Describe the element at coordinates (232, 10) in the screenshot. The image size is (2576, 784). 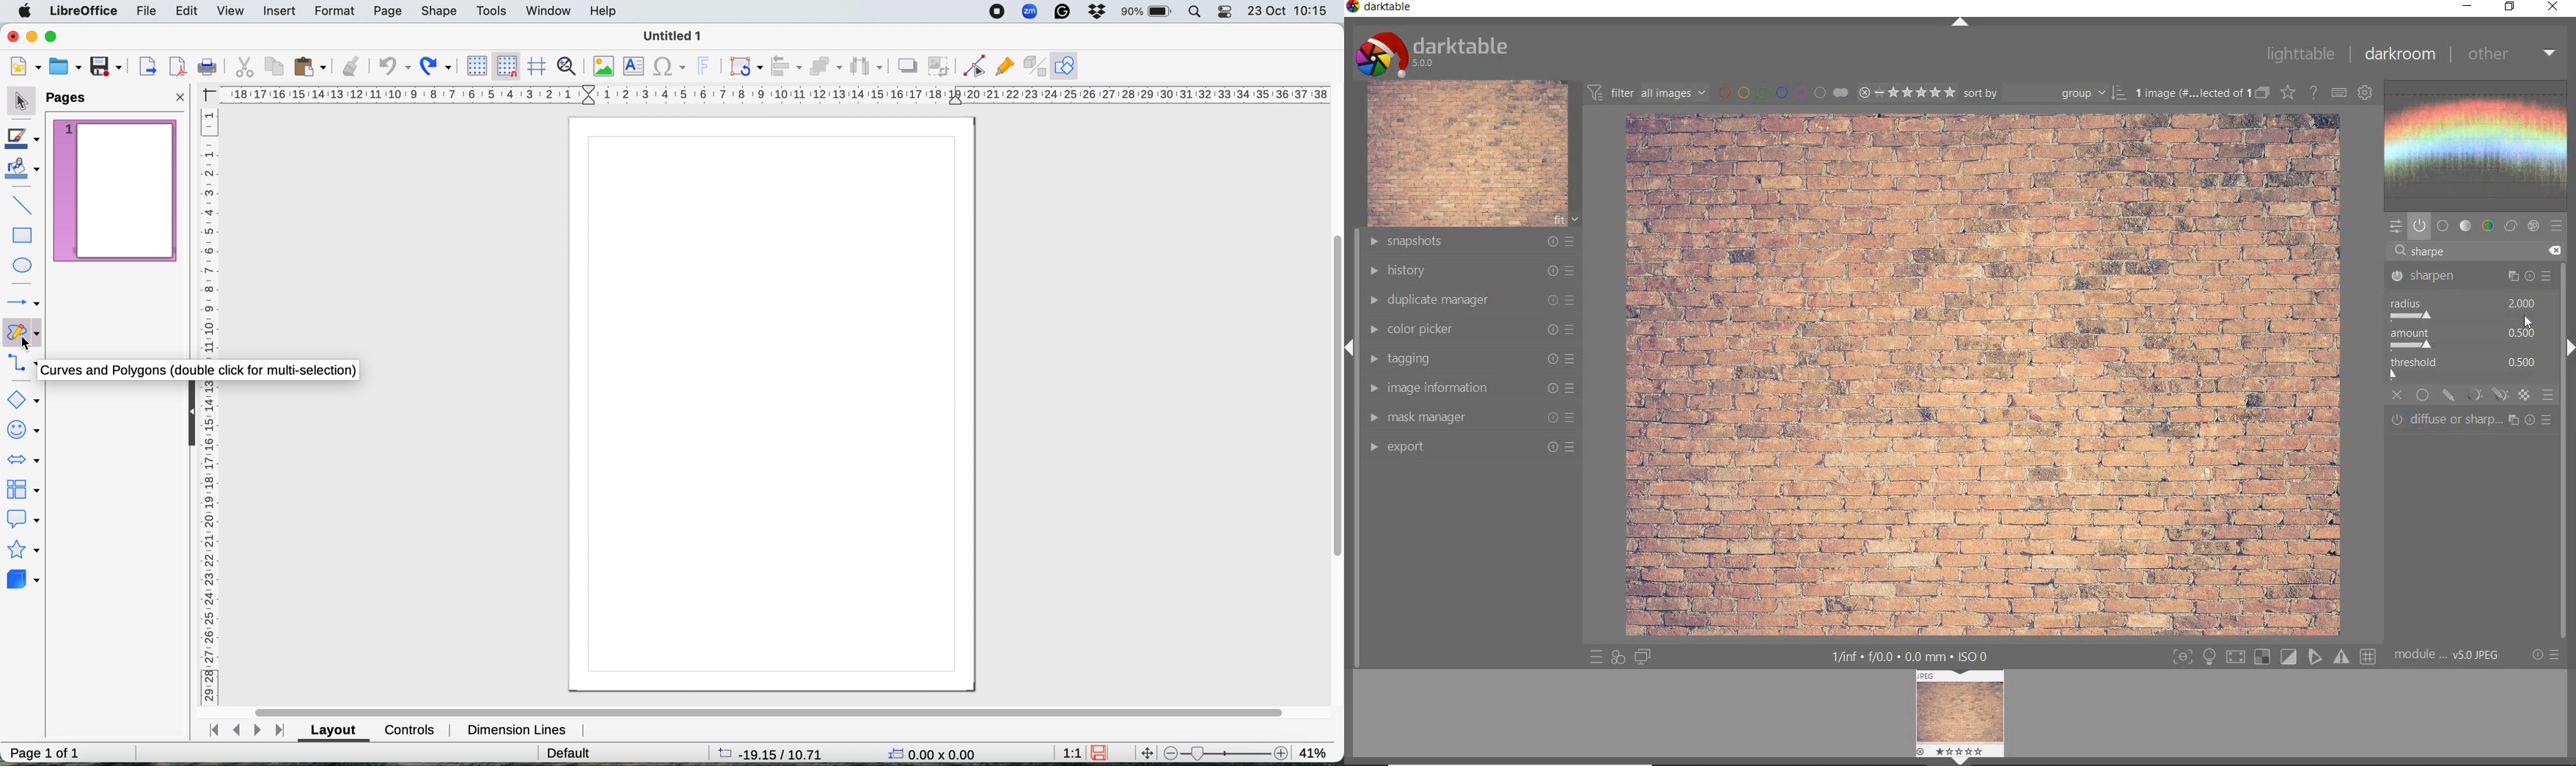
I see `view` at that location.